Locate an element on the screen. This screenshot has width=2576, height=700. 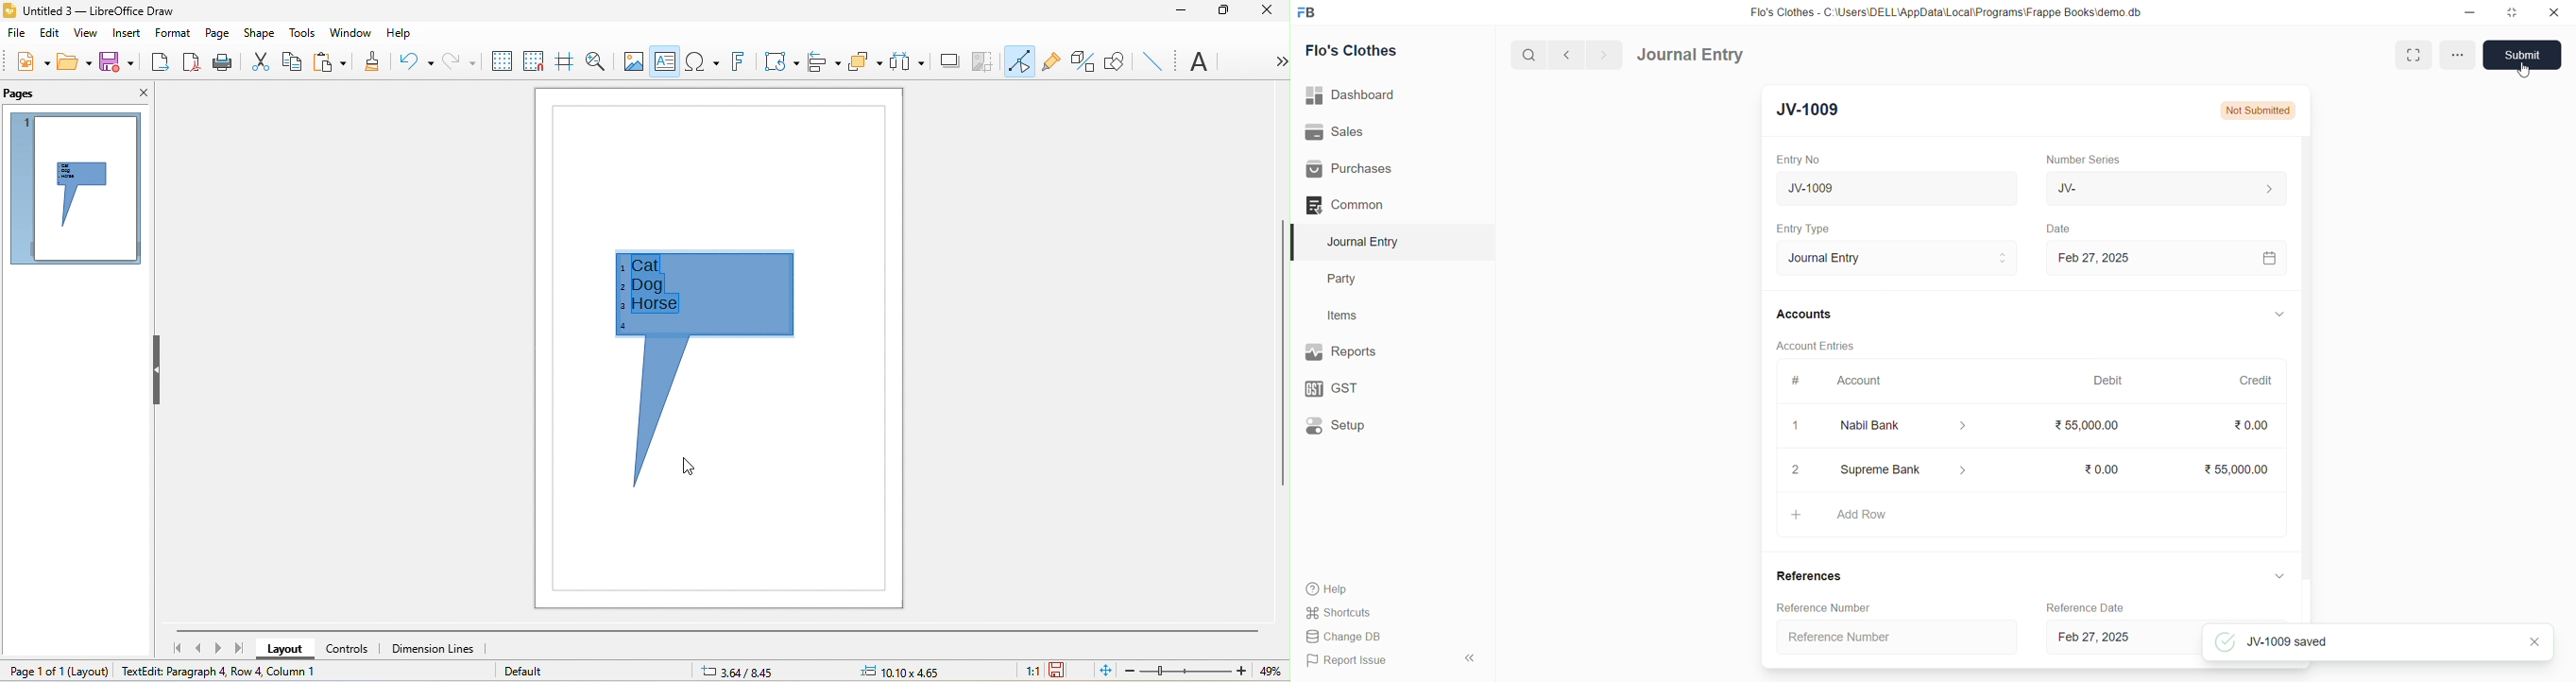
help is located at coordinates (400, 32).